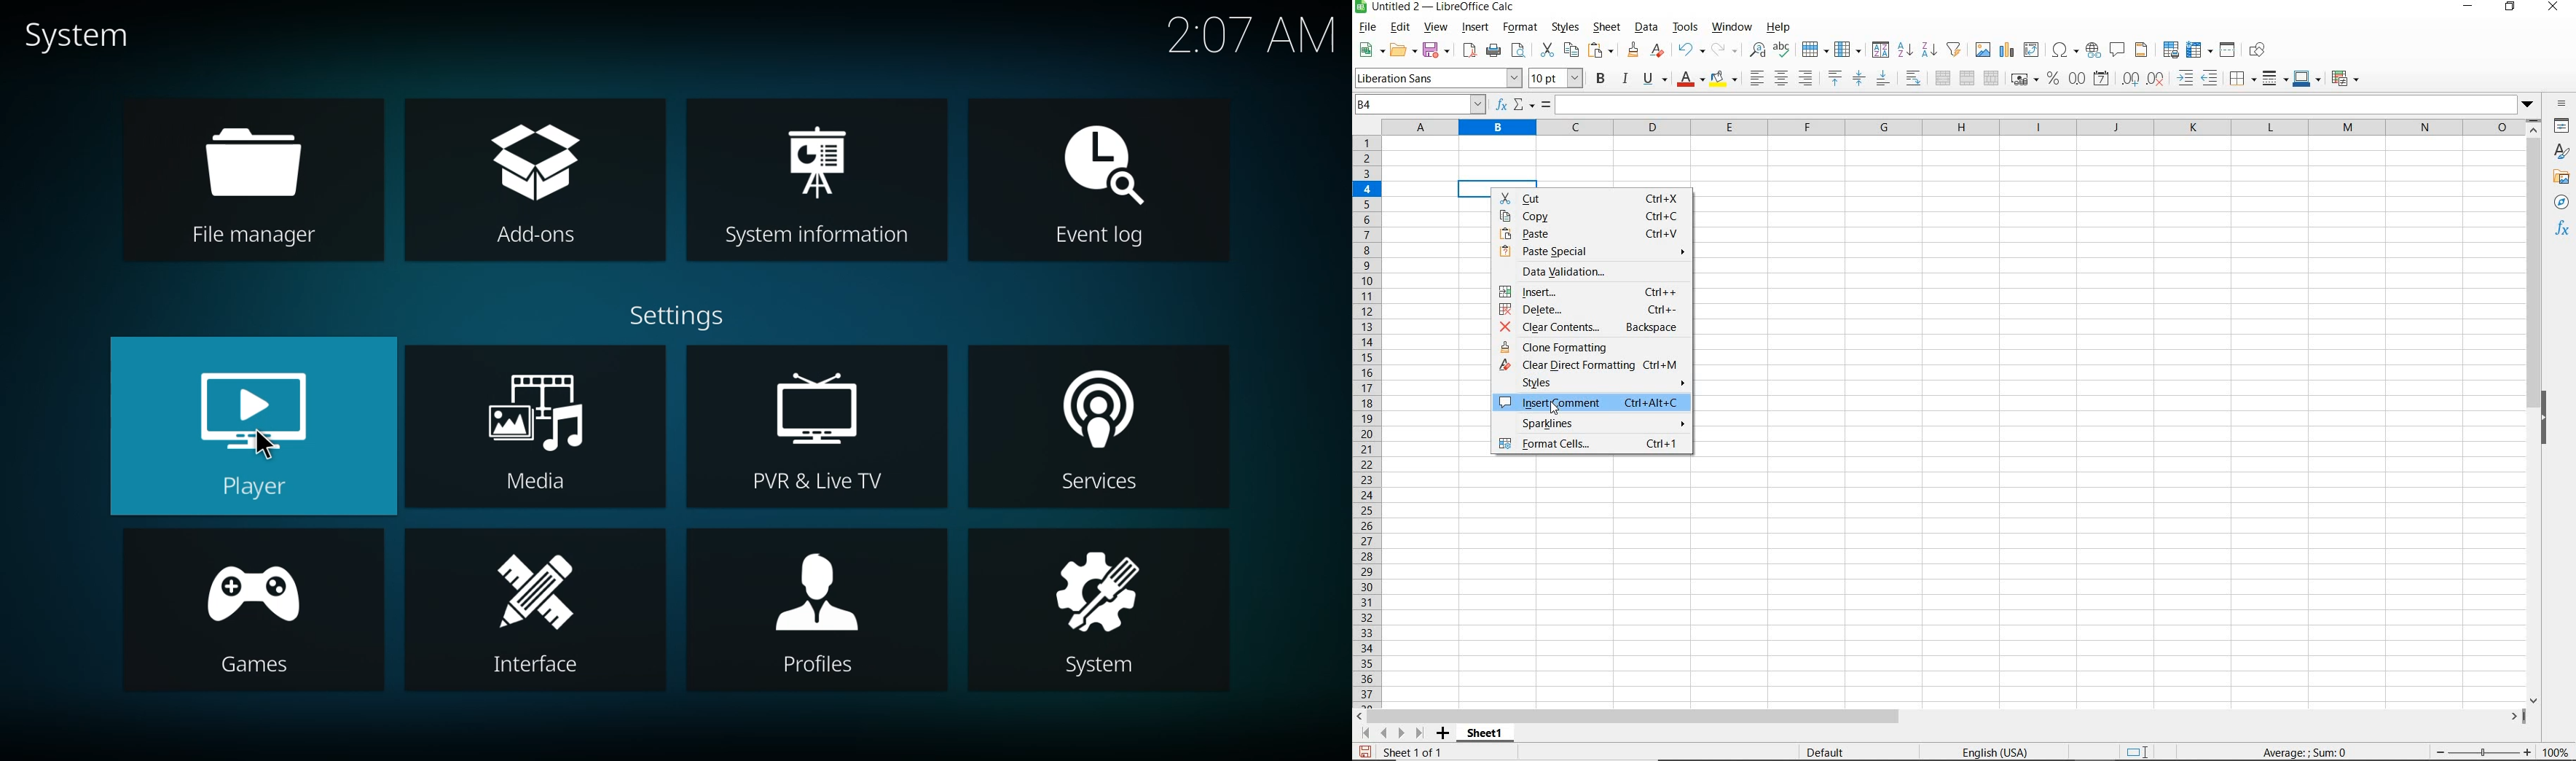 Image resolution: width=2576 pixels, height=784 pixels. What do you see at coordinates (1880, 50) in the screenshot?
I see `sort` at bounding box center [1880, 50].